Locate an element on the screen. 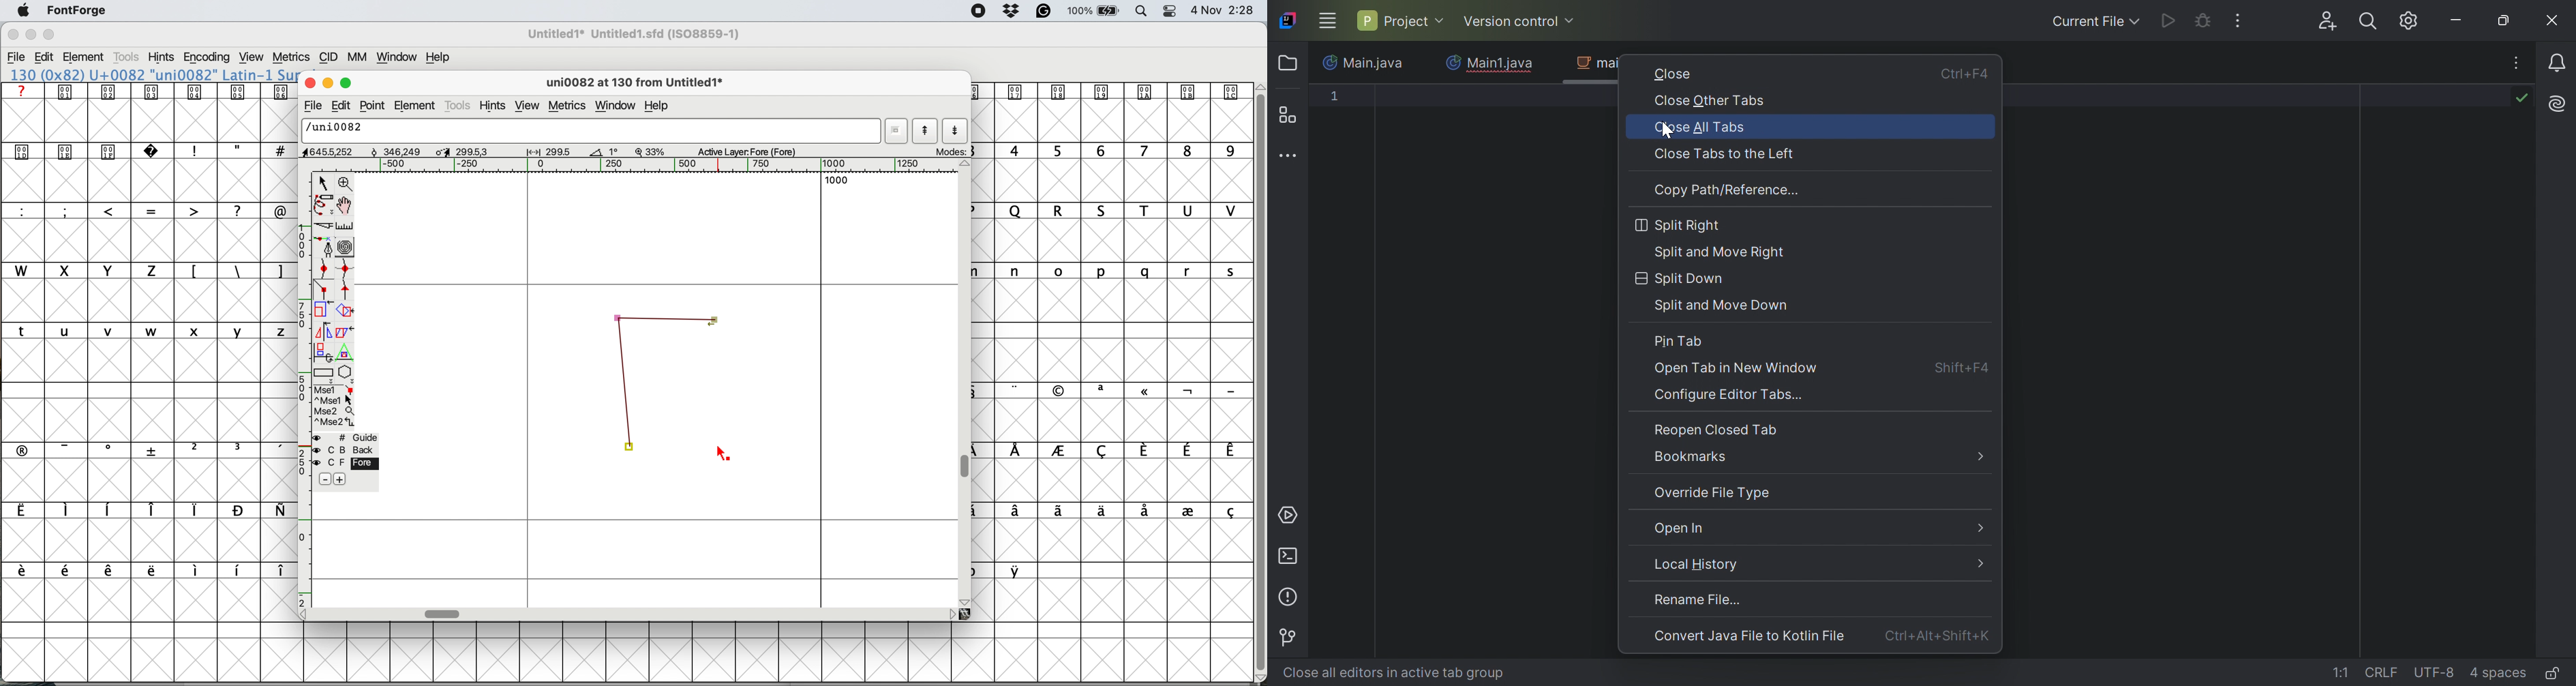 The image size is (2576, 700). minimise is located at coordinates (30, 35).